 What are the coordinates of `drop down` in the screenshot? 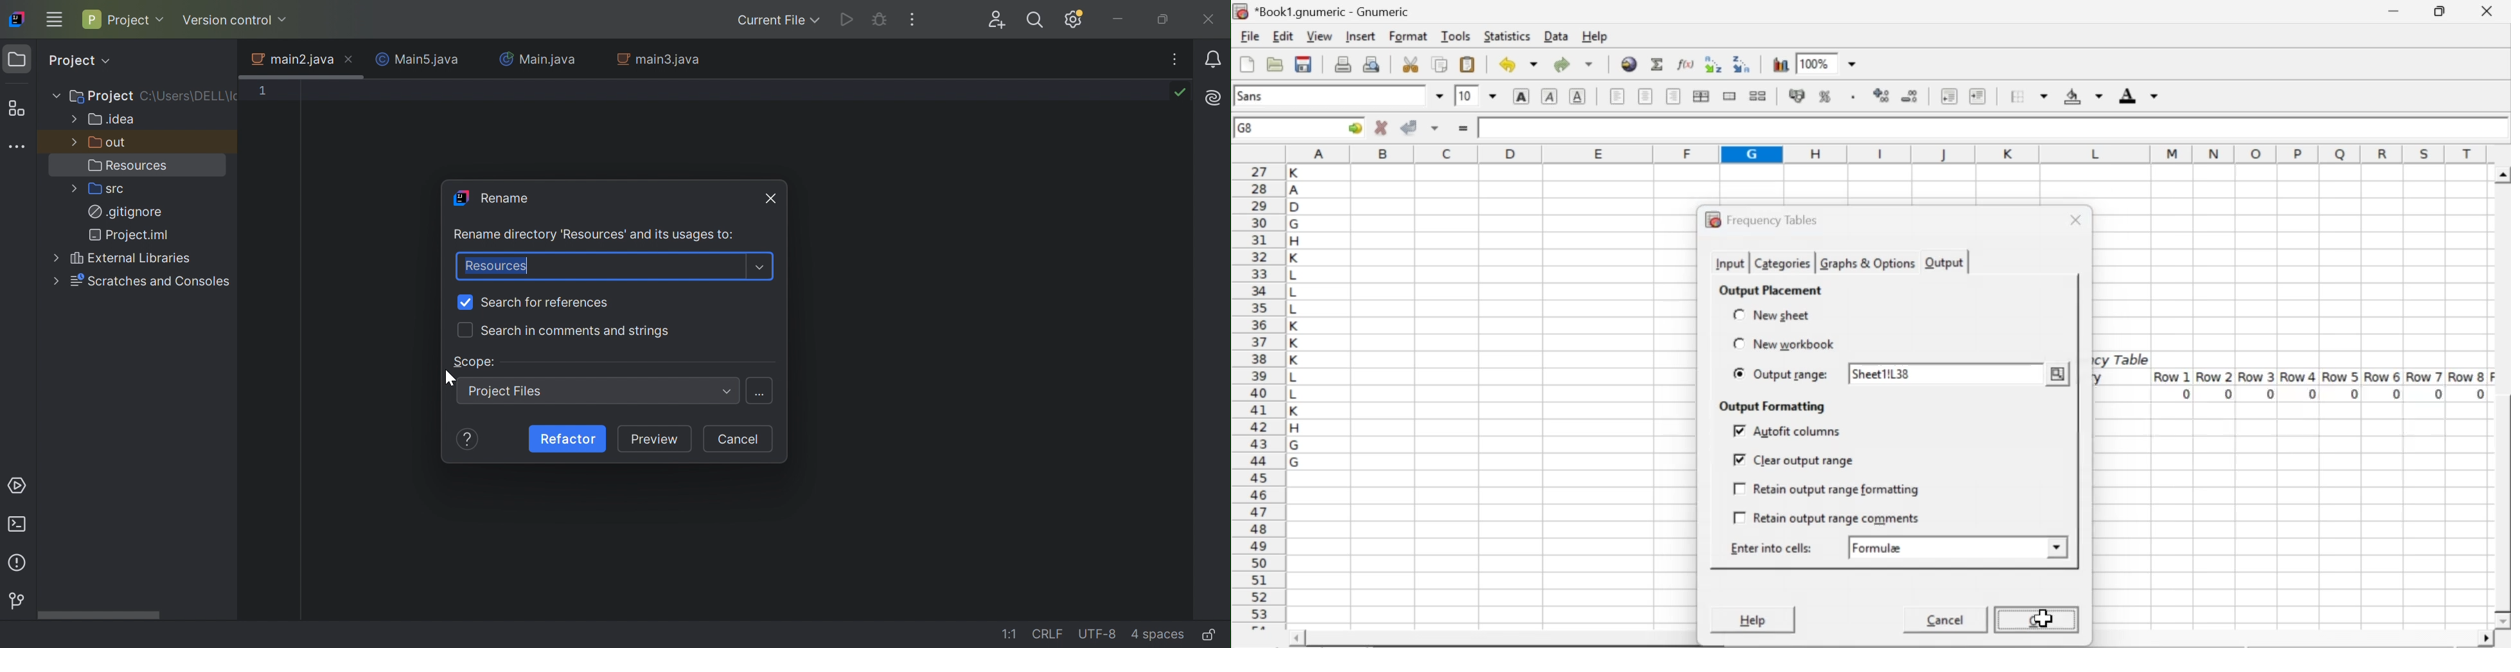 It's located at (2057, 545).